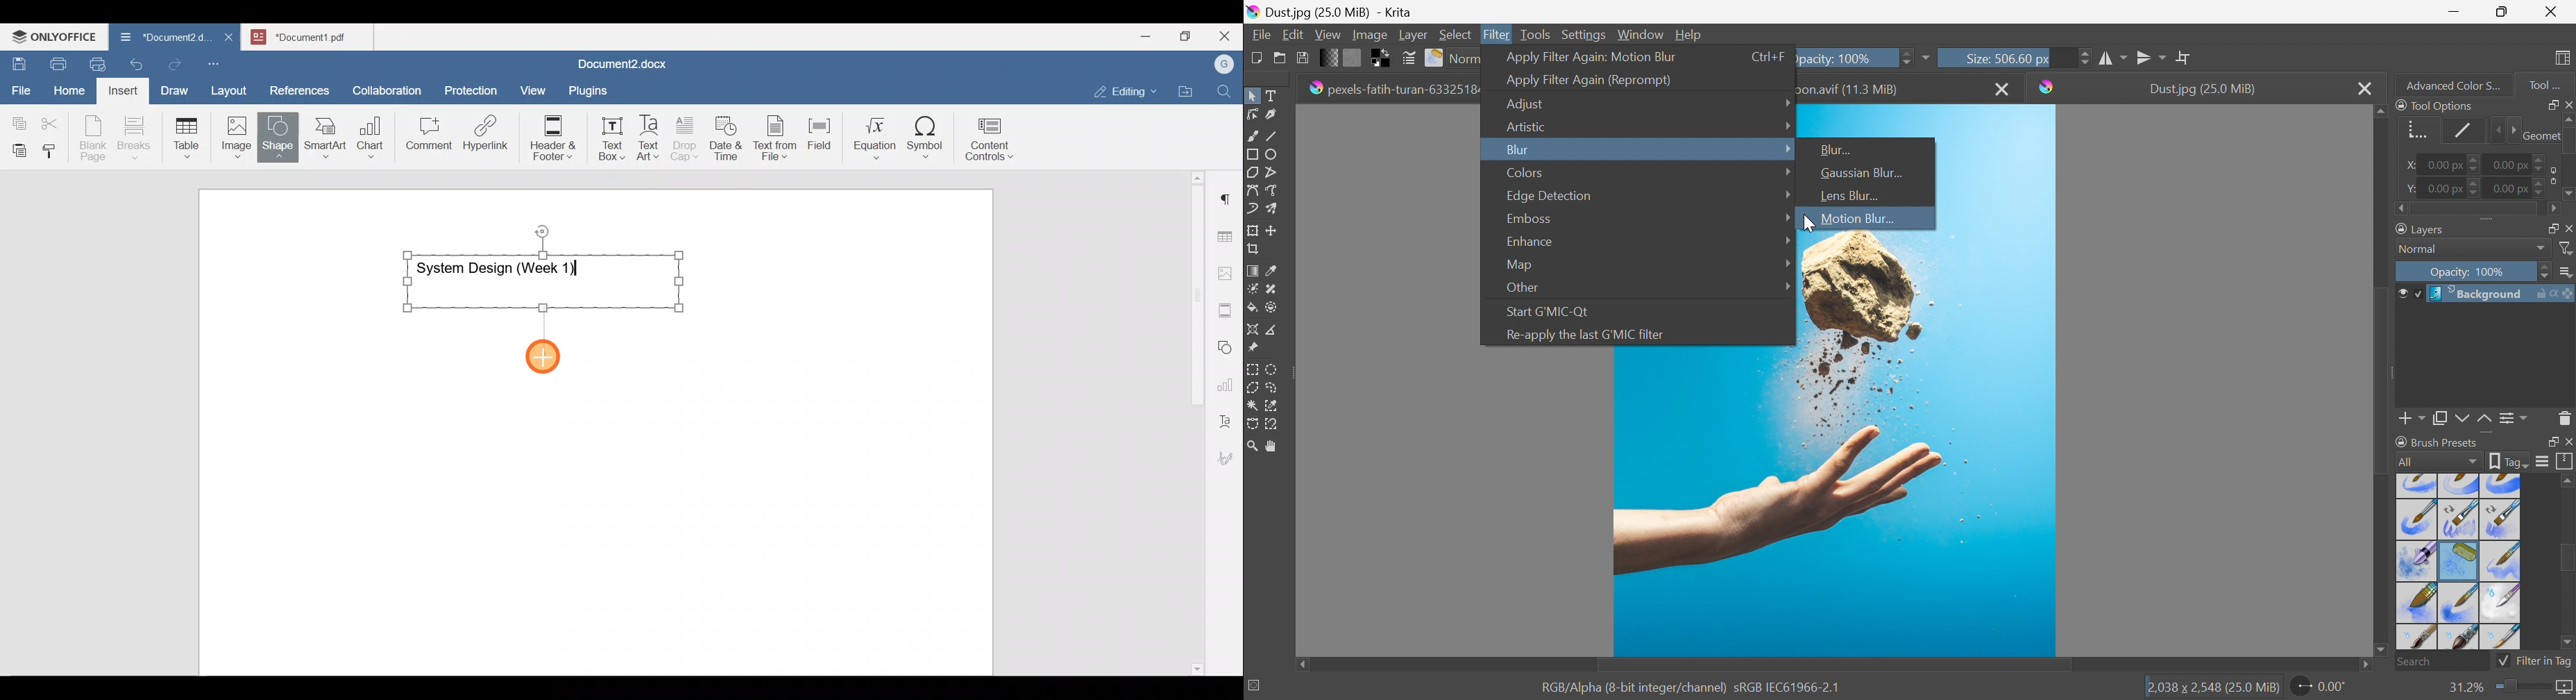  What do you see at coordinates (2550, 442) in the screenshot?
I see `Float Docker` at bounding box center [2550, 442].